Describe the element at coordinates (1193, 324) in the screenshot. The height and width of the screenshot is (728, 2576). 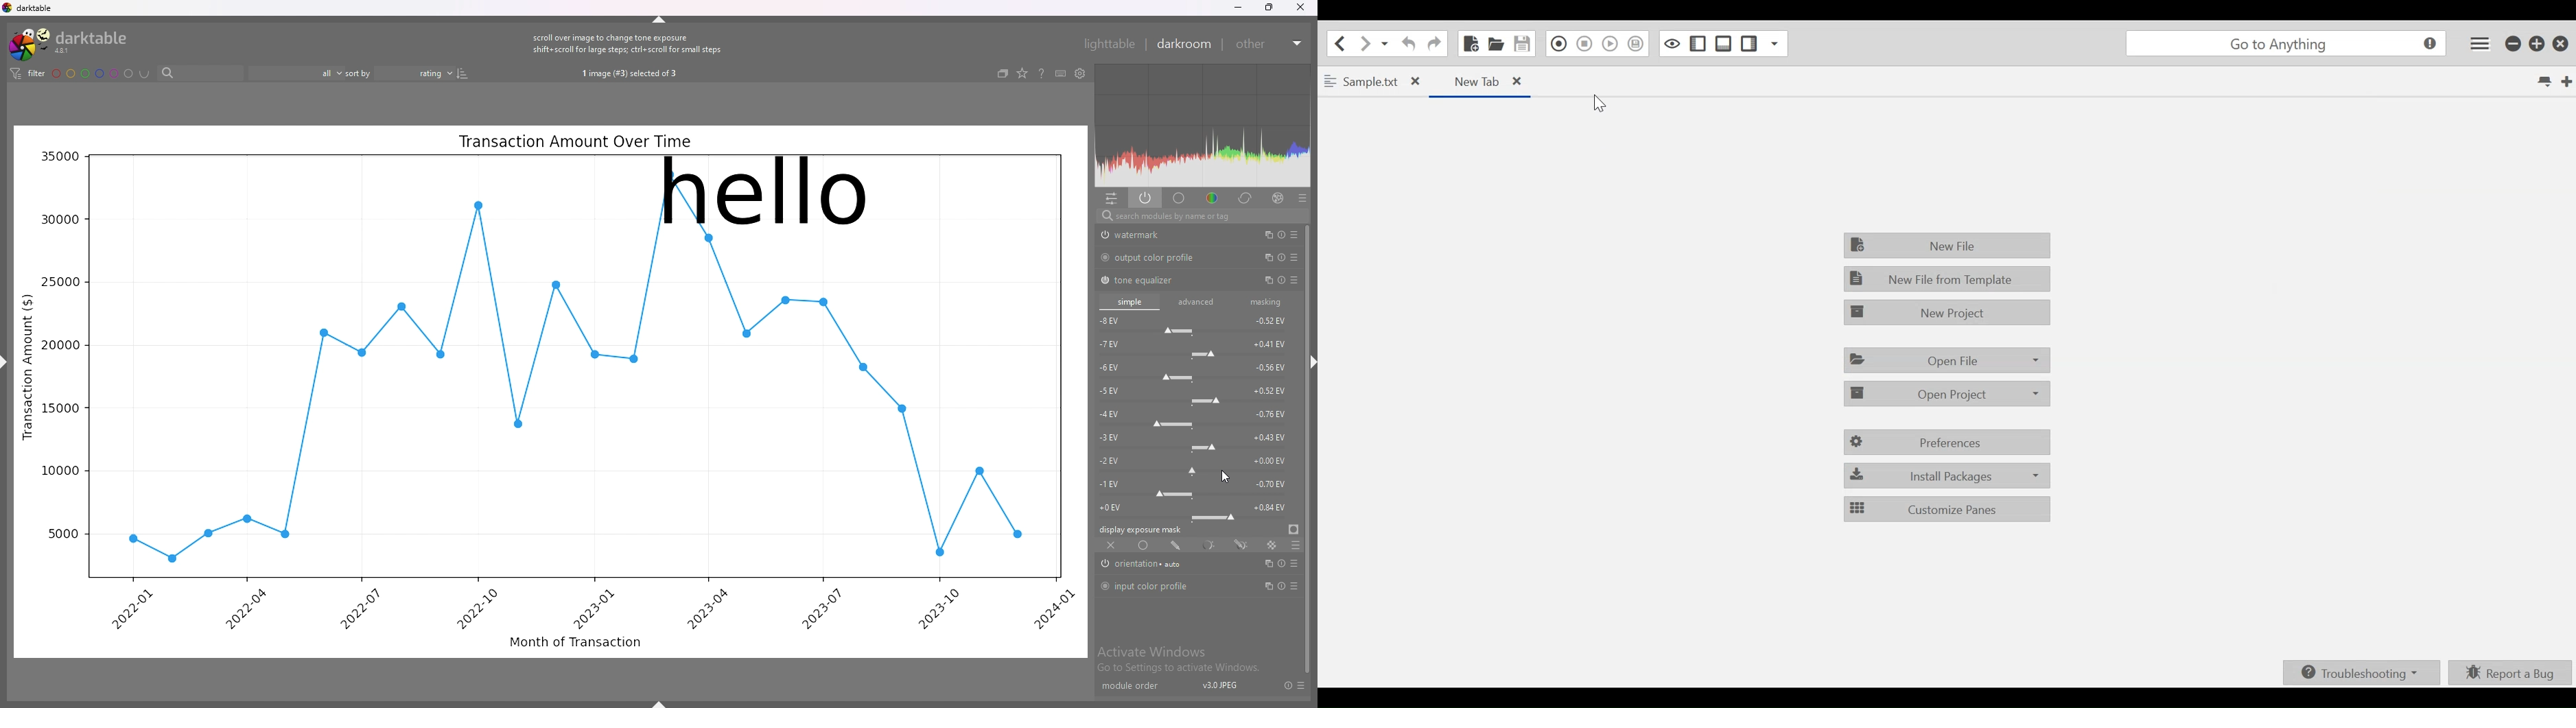
I see `-8 EV force` at that location.